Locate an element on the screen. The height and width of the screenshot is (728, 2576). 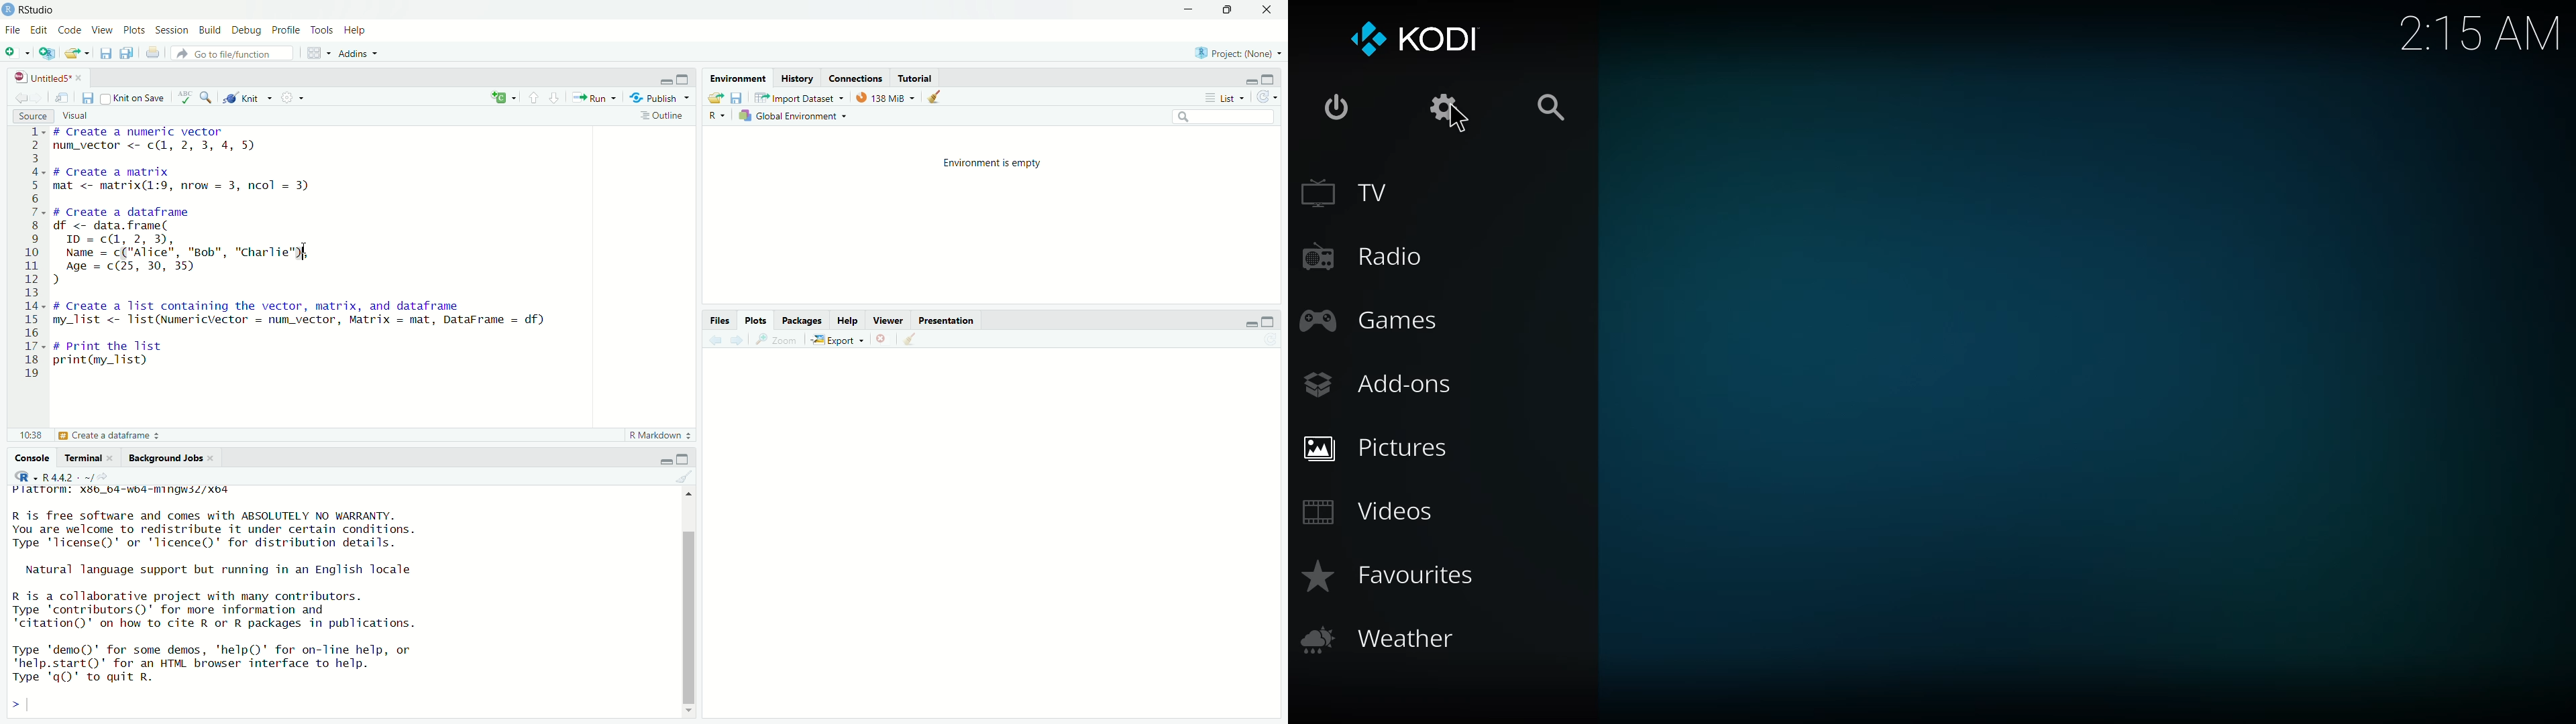
clear is located at coordinates (911, 343).